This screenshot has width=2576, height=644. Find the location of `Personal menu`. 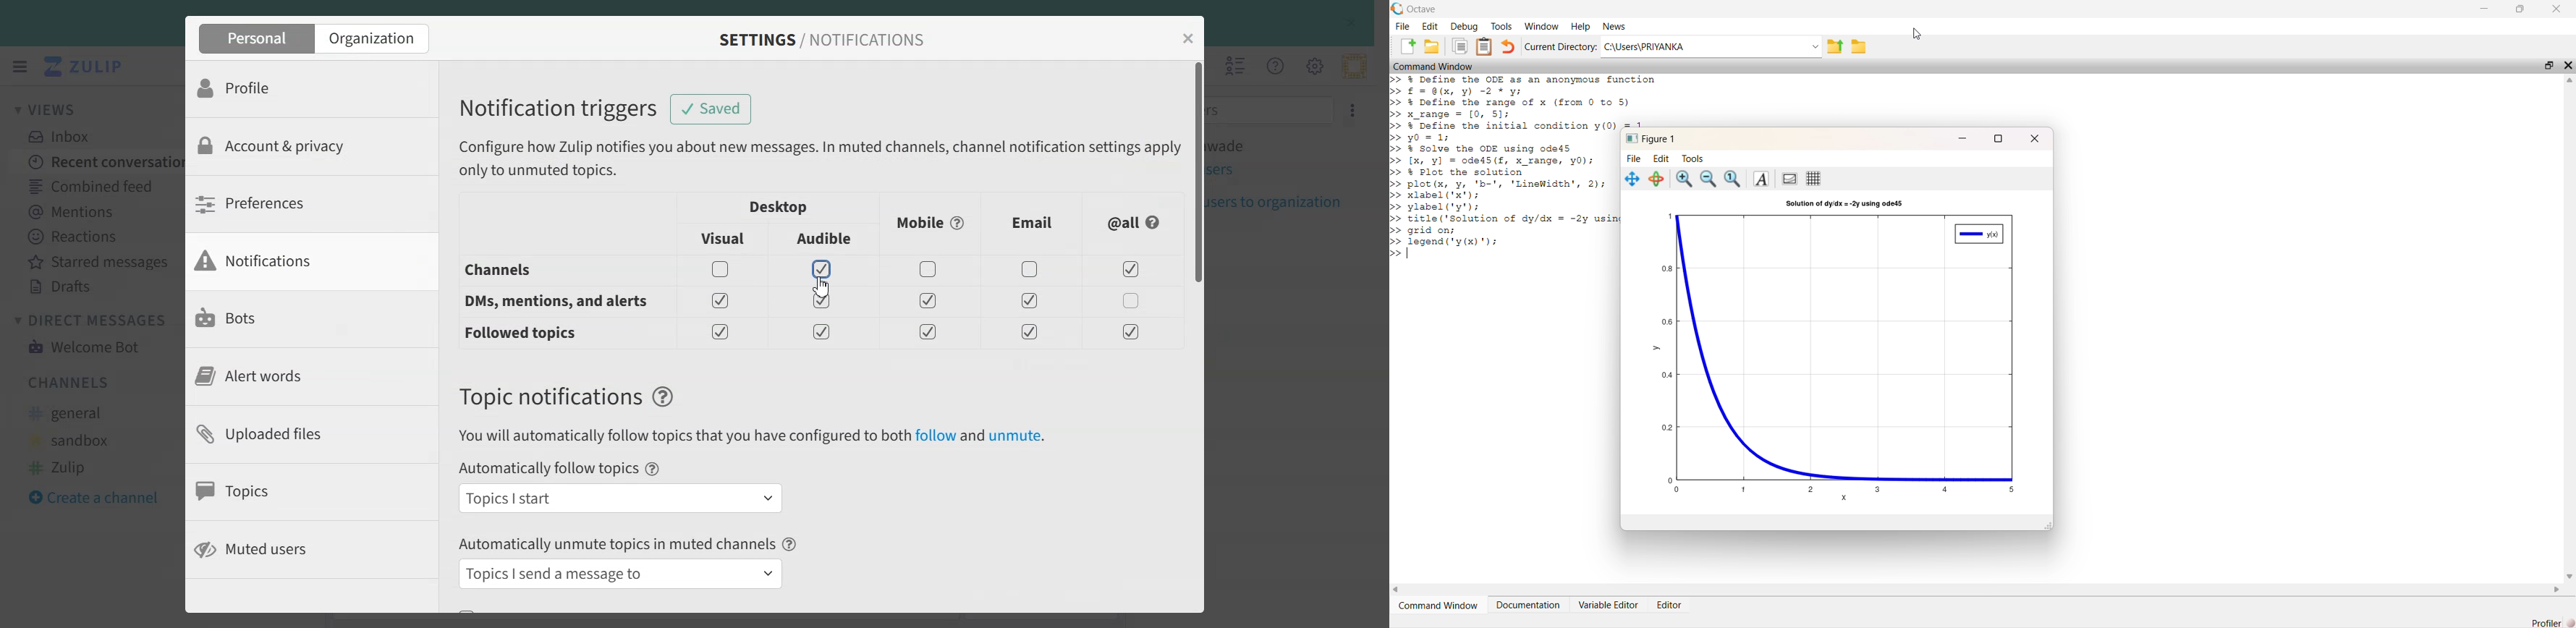

Personal menu is located at coordinates (1354, 66).